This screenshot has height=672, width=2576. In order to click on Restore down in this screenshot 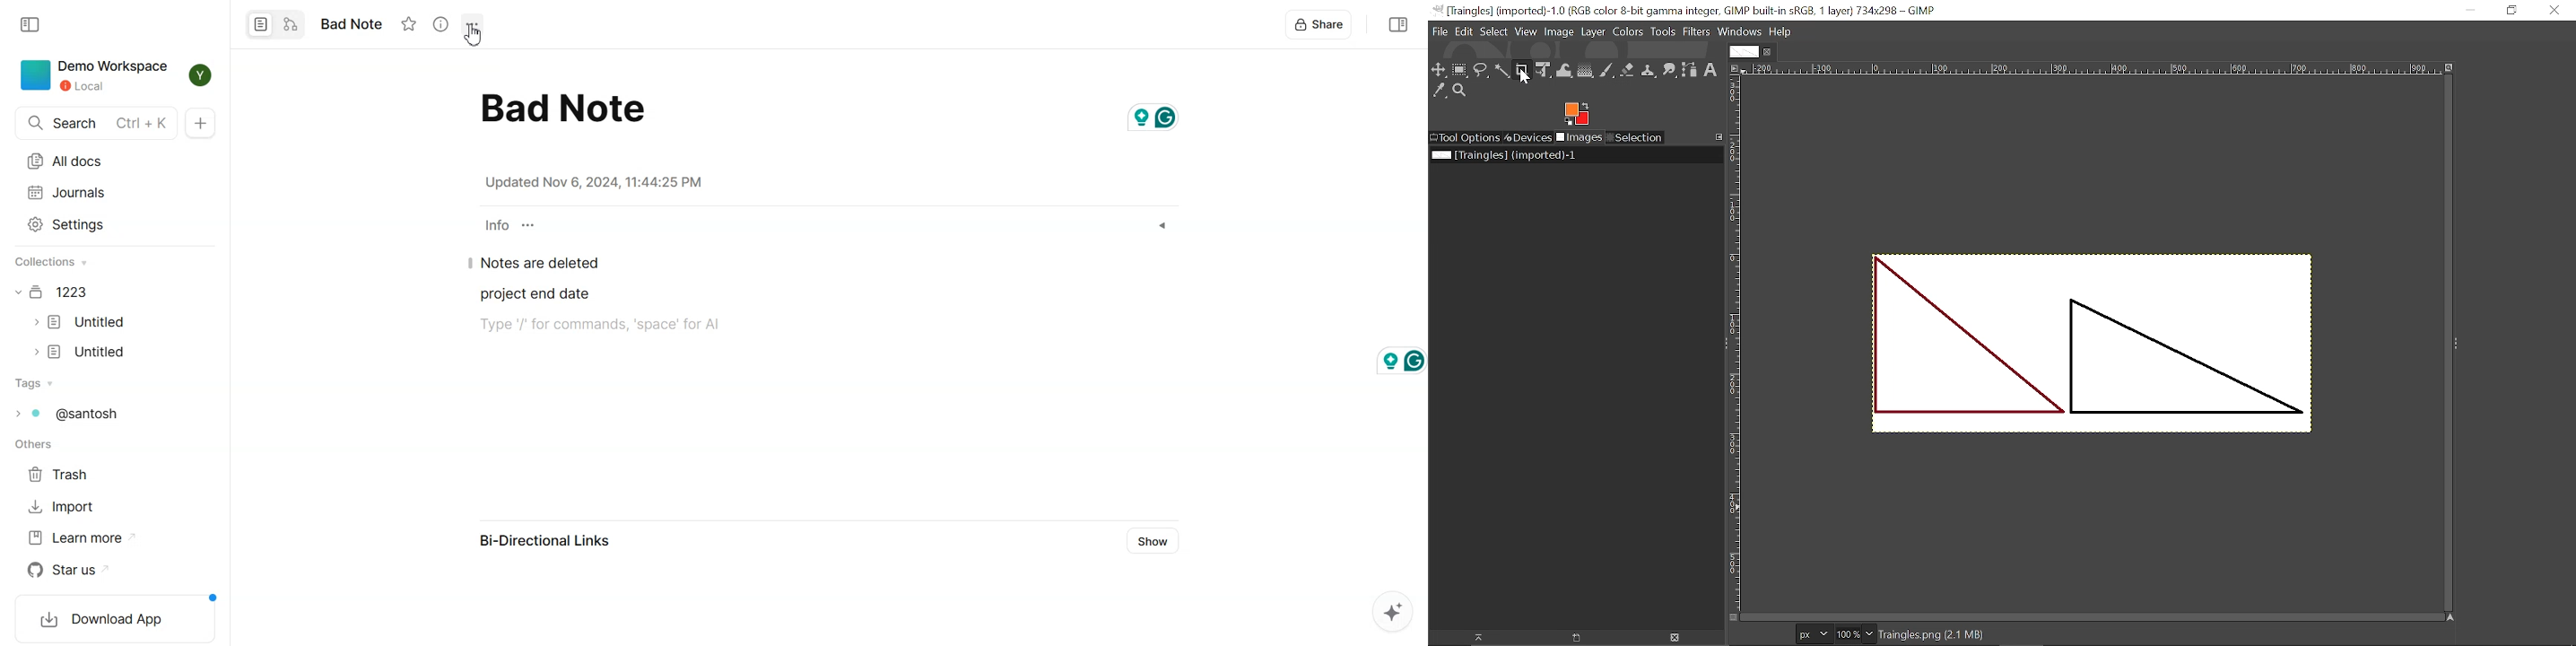, I will do `click(2510, 12)`.